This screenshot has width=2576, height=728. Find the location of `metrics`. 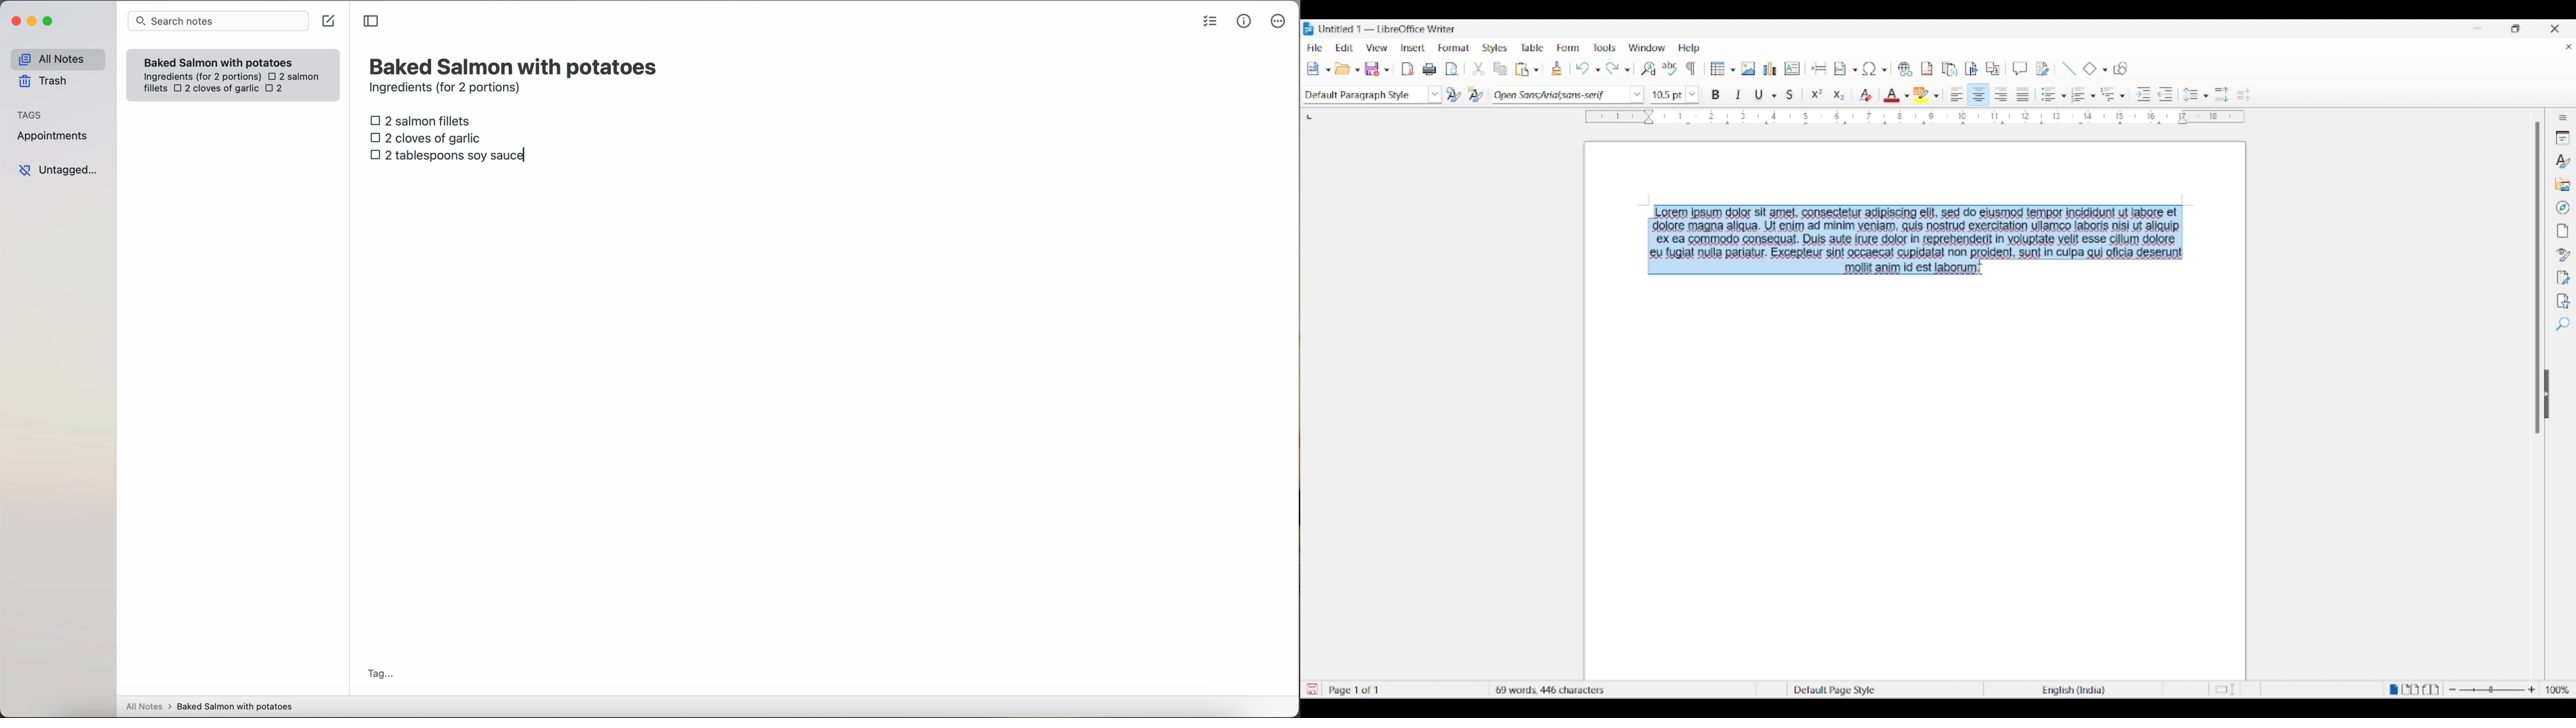

metrics is located at coordinates (1244, 21).